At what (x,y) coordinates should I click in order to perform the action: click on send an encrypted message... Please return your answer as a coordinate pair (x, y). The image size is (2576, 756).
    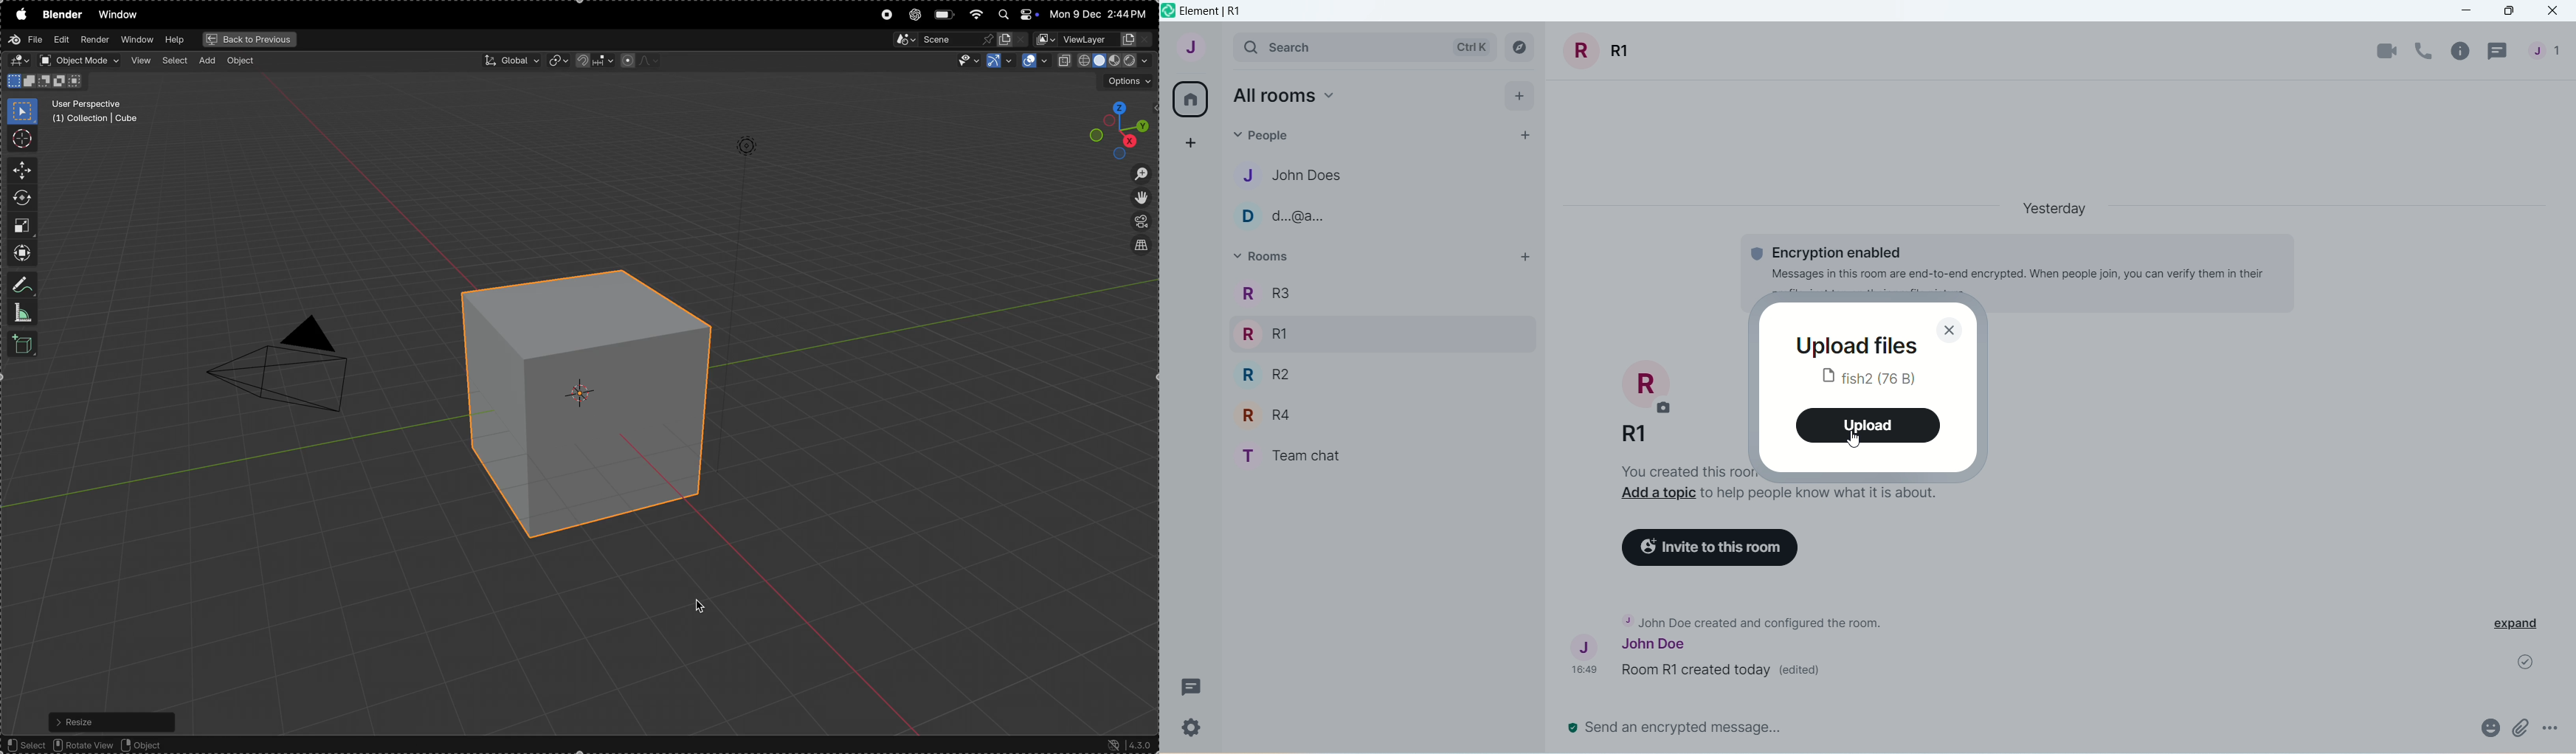
    Looking at the image, I should click on (1676, 727).